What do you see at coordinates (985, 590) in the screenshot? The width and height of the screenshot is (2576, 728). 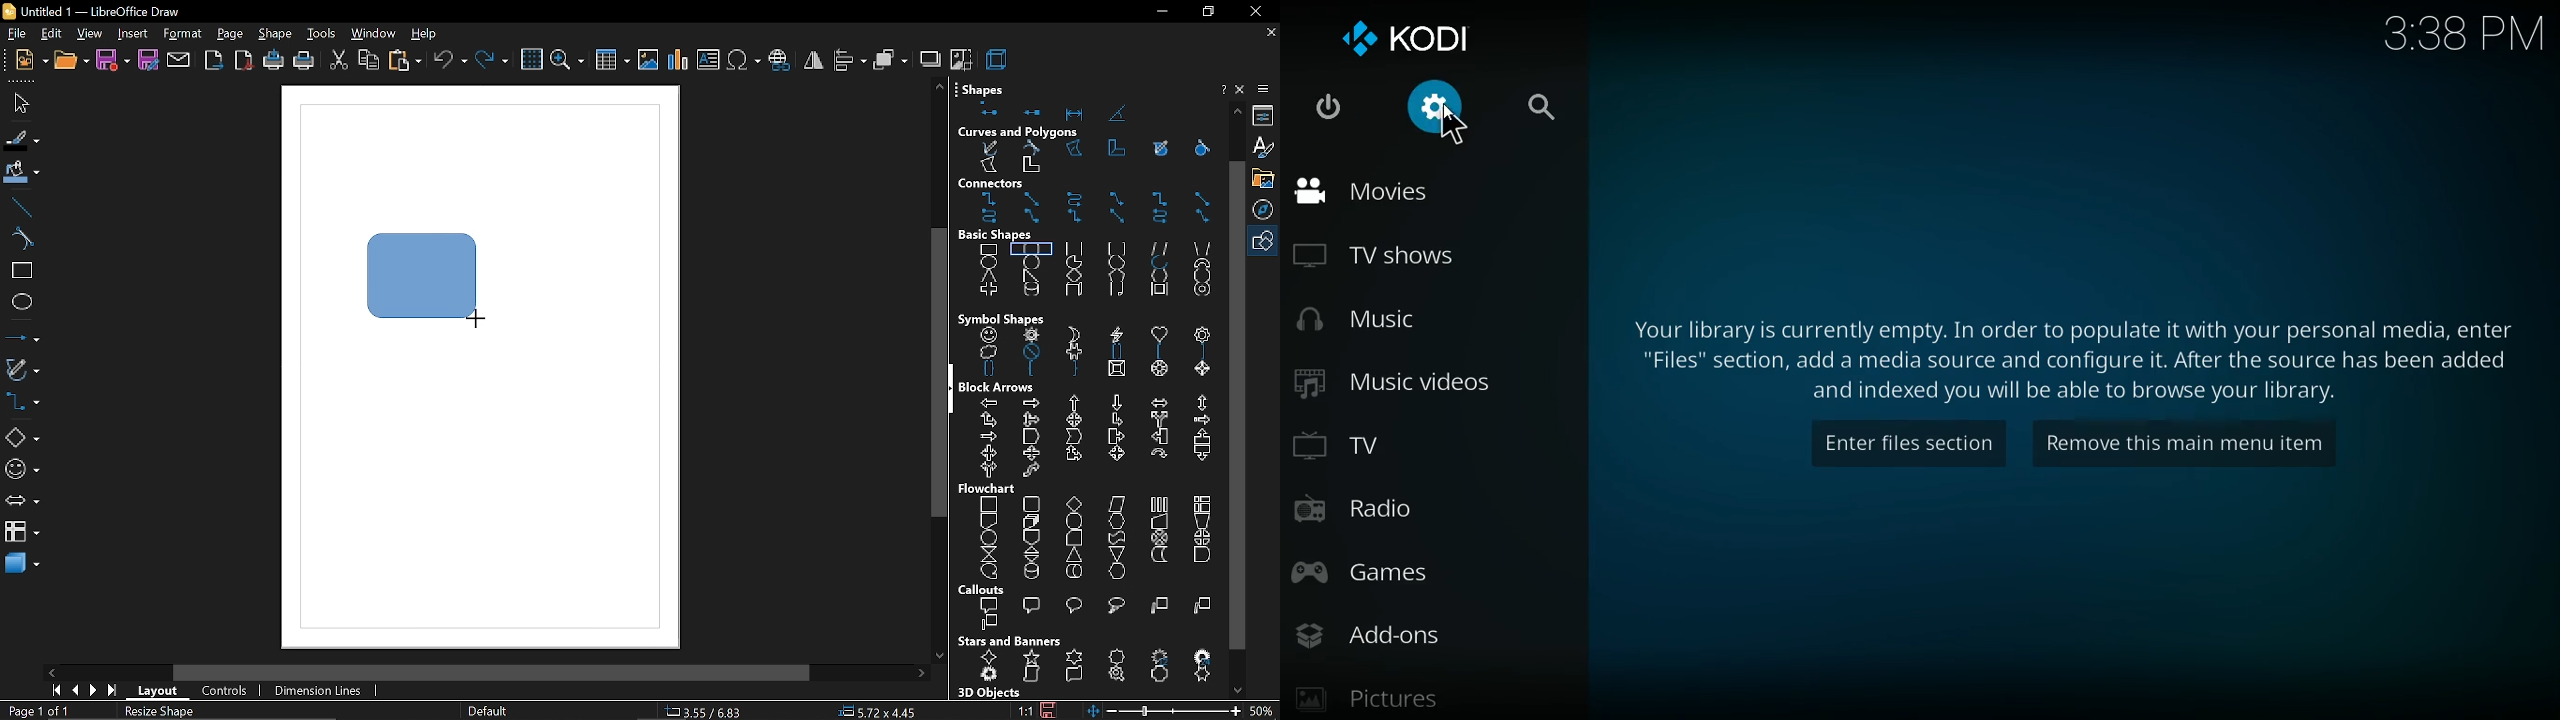 I see `callouts` at bounding box center [985, 590].